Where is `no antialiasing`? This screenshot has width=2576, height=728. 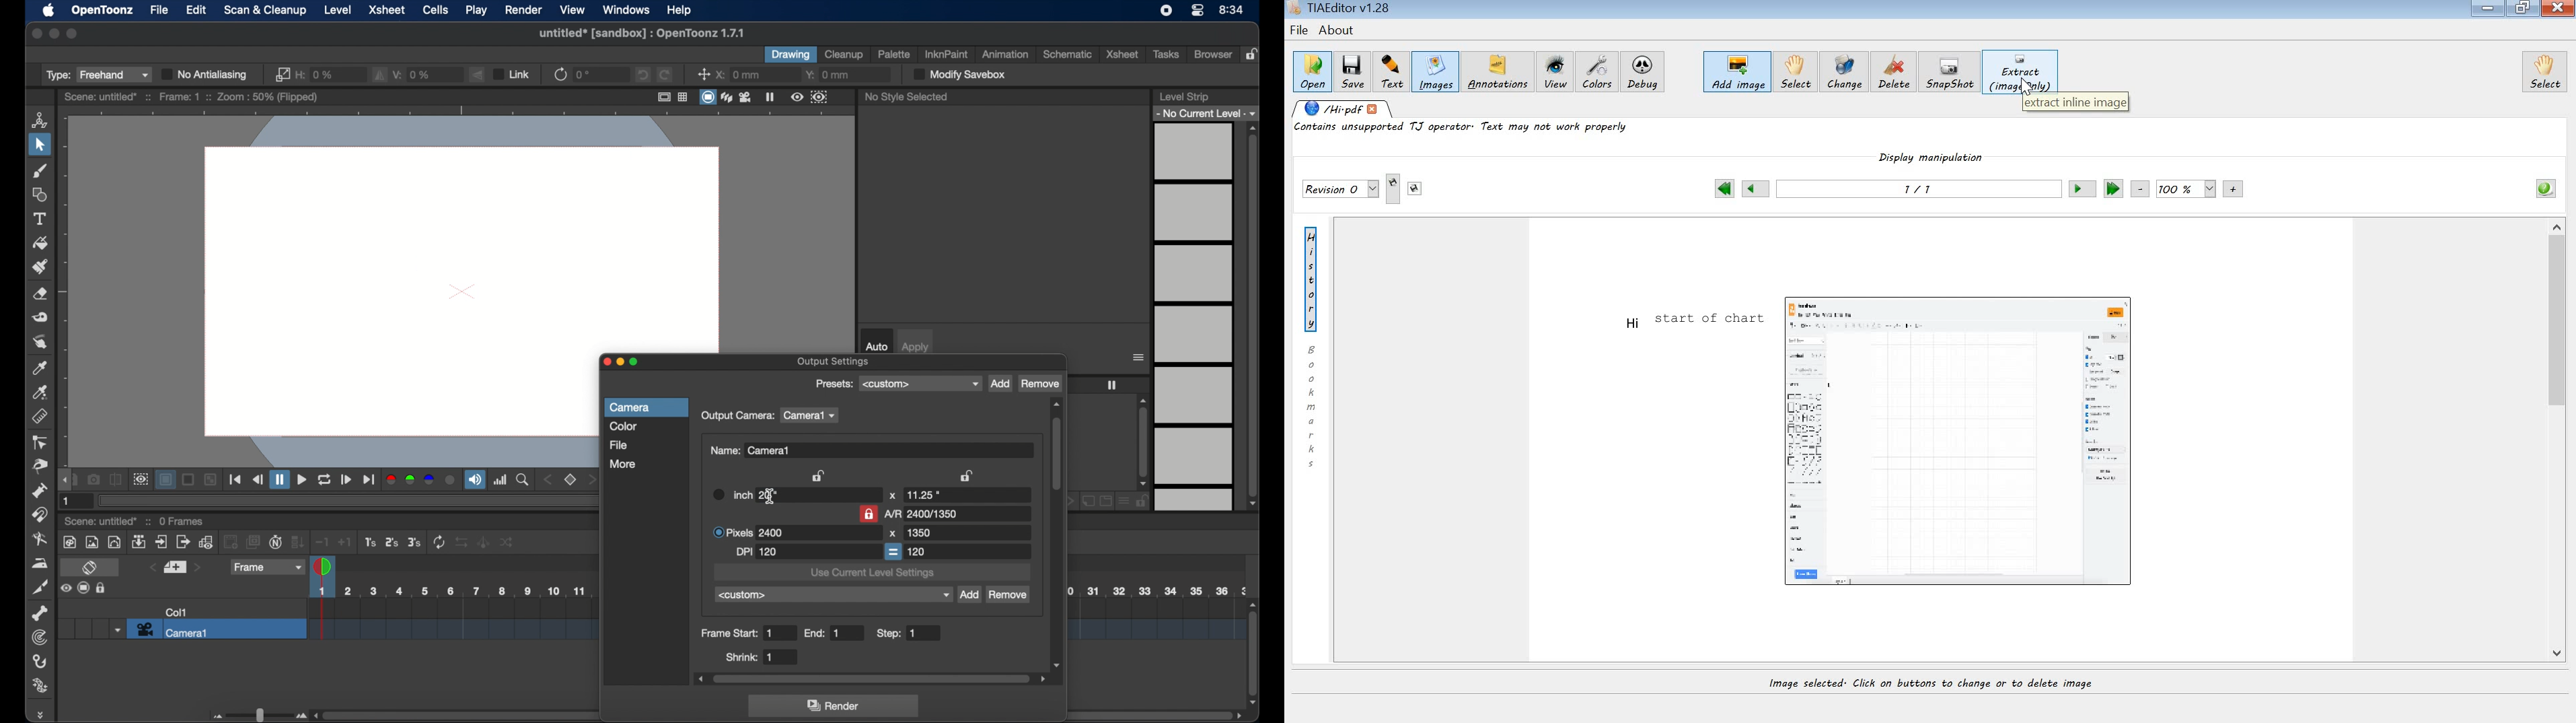
no antialiasing is located at coordinates (205, 74).